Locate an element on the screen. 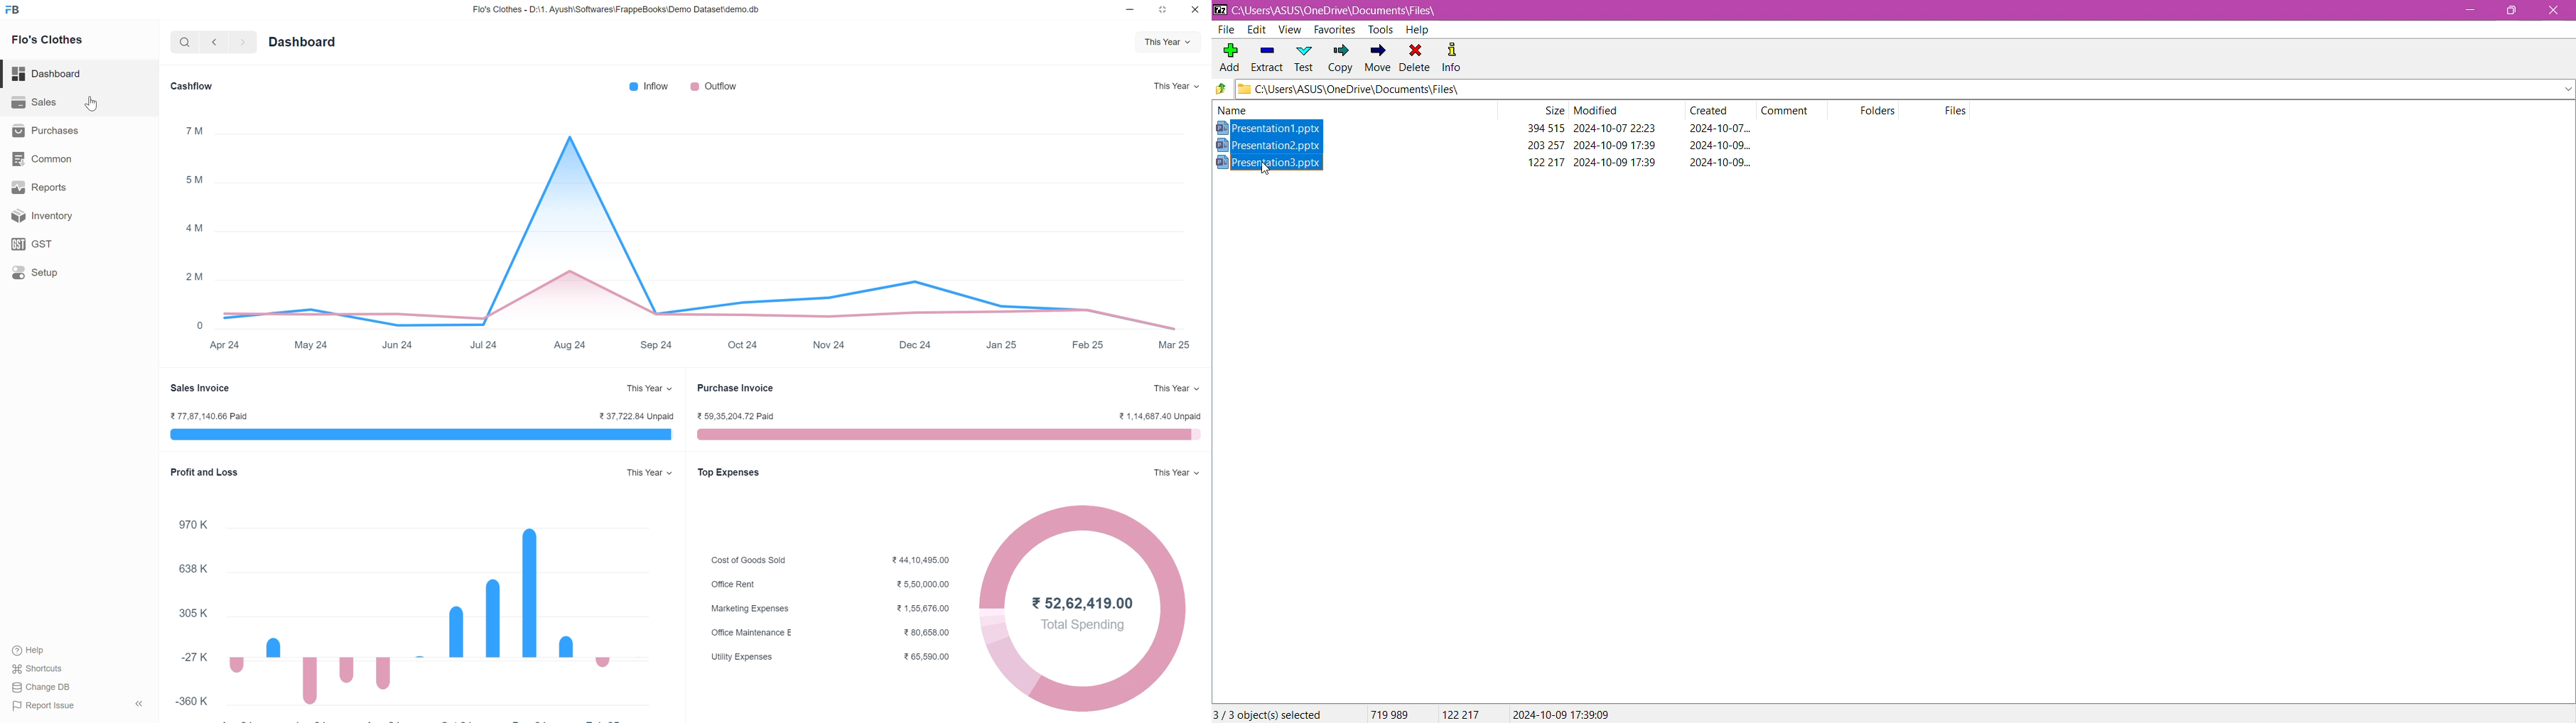  select top expenses timeframe is located at coordinates (1171, 472).